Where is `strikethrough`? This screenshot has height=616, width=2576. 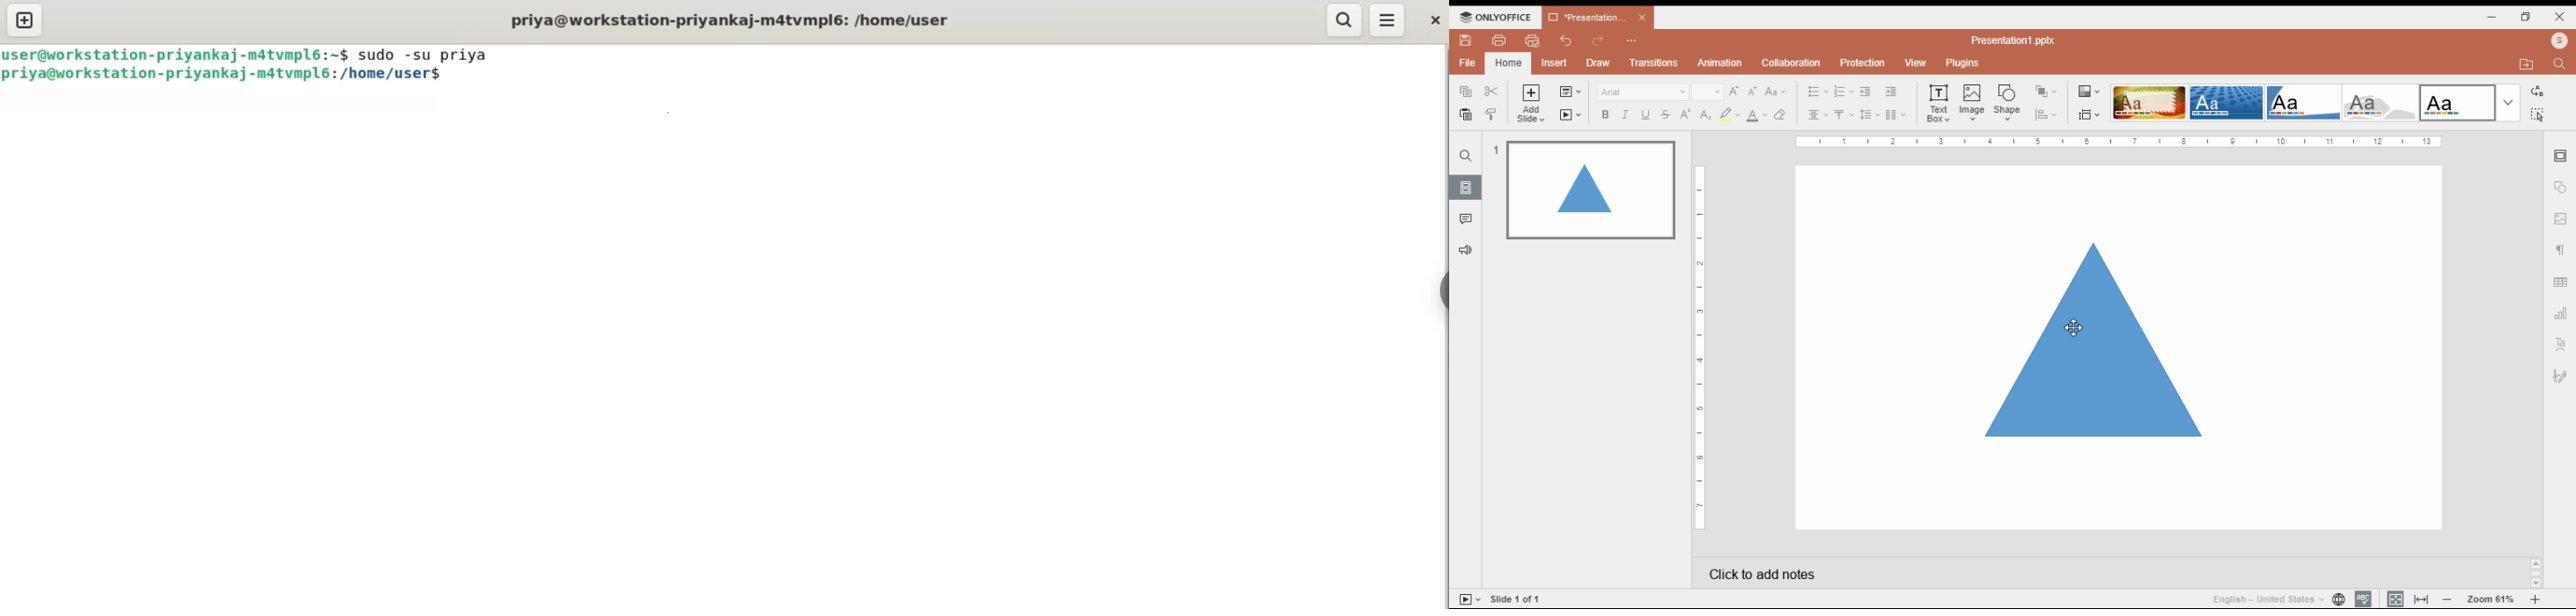 strikethrough is located at coordinates (1666, 114).